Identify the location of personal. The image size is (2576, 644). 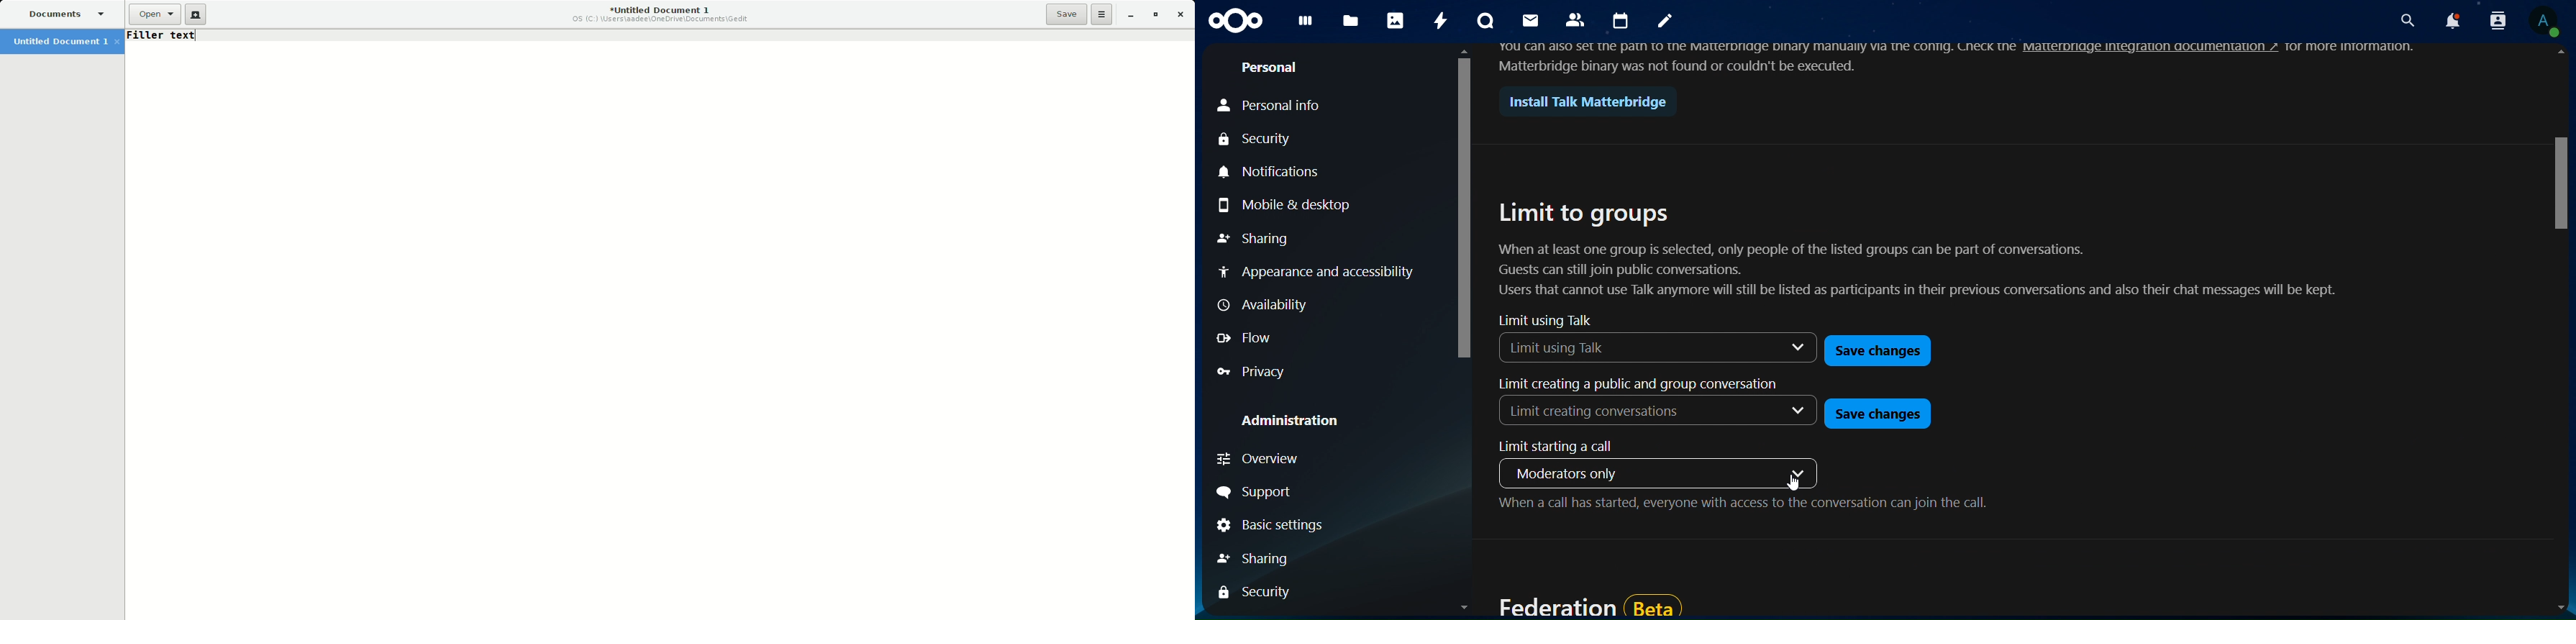
(1274, 68).